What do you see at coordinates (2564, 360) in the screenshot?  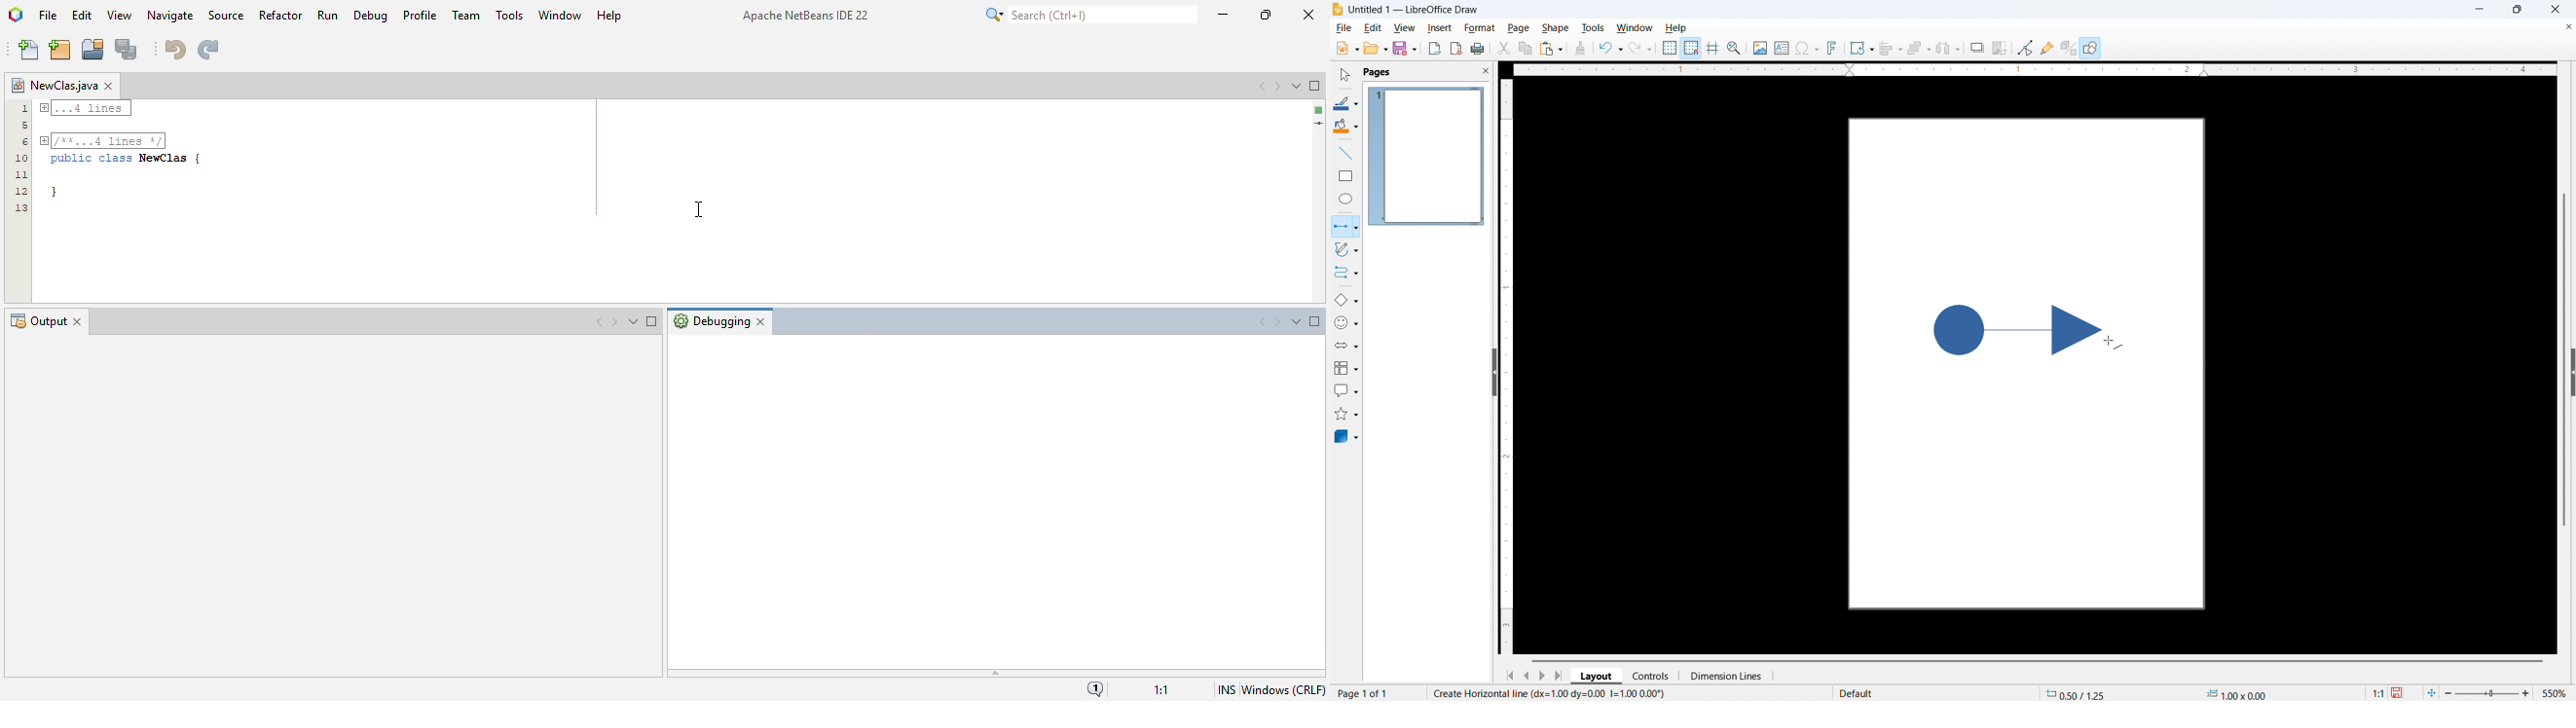 I see `Vertical scroll bar ` at bounding box center [2564, 360].